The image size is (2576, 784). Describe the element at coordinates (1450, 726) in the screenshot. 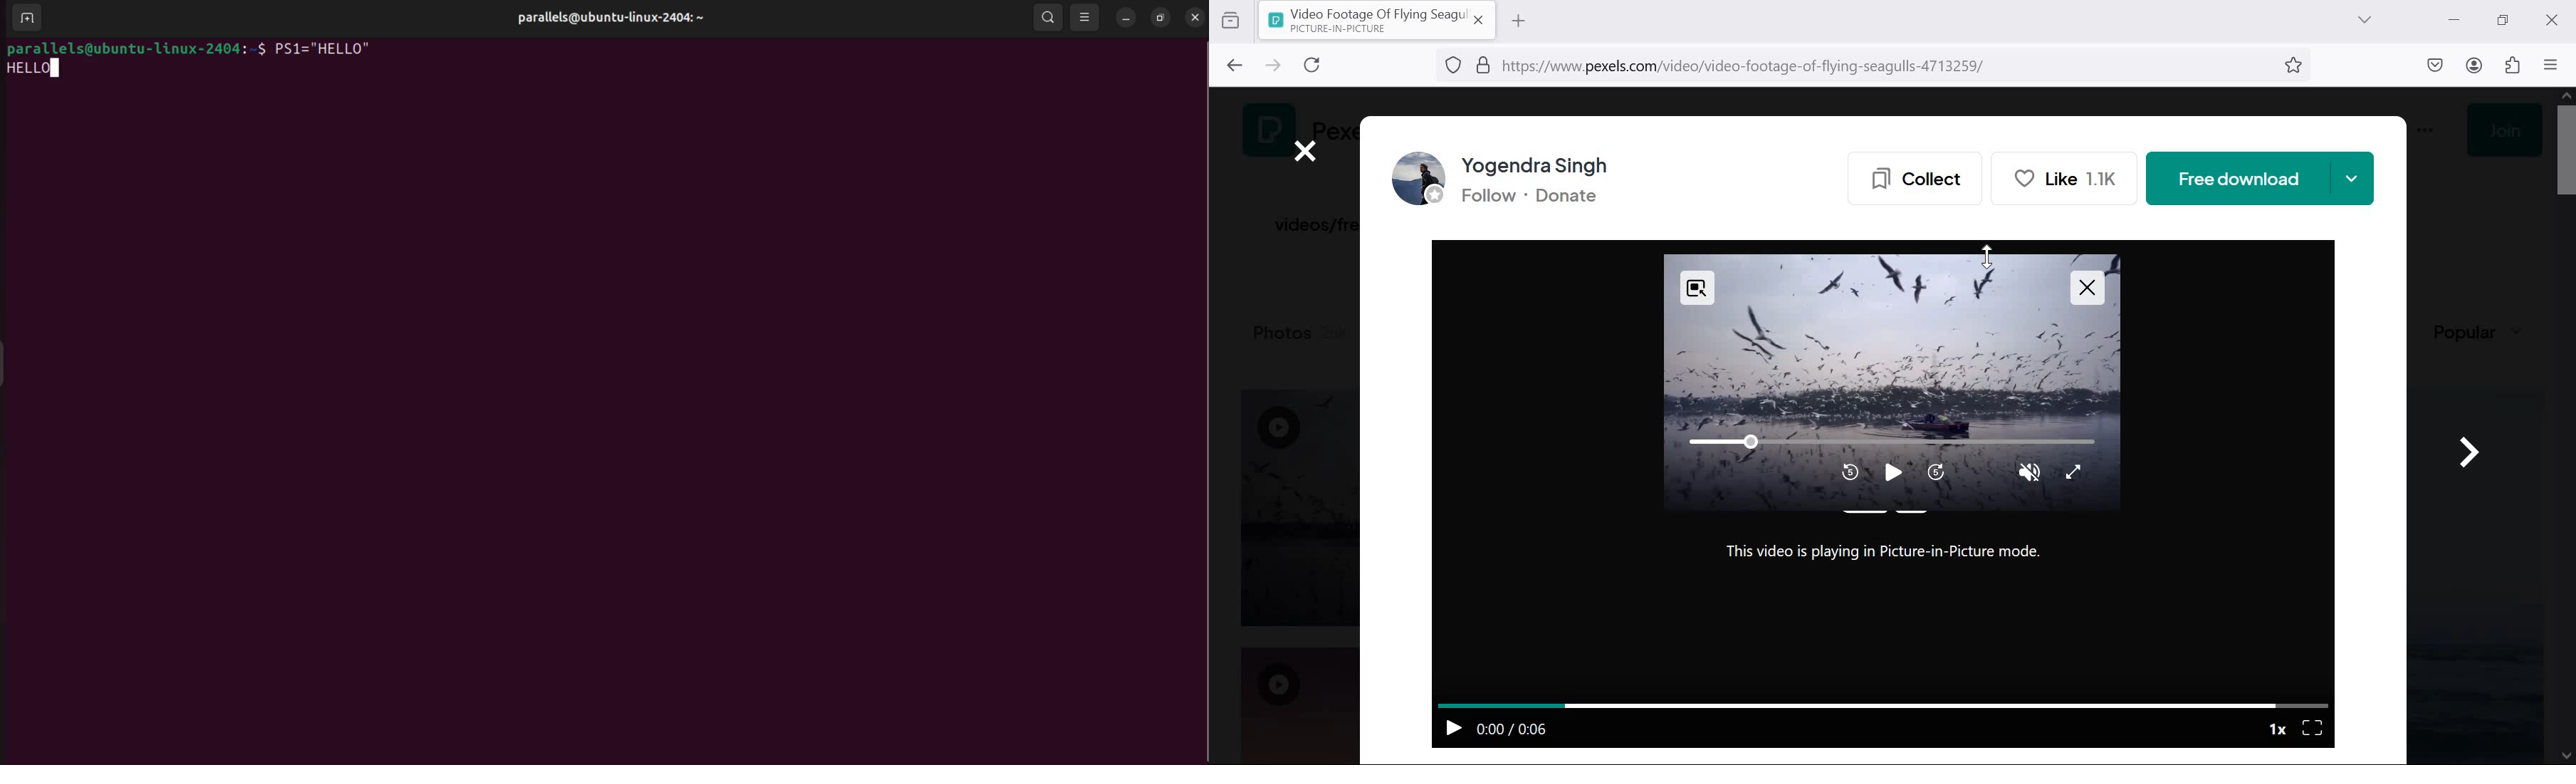

I see `play` at that location.